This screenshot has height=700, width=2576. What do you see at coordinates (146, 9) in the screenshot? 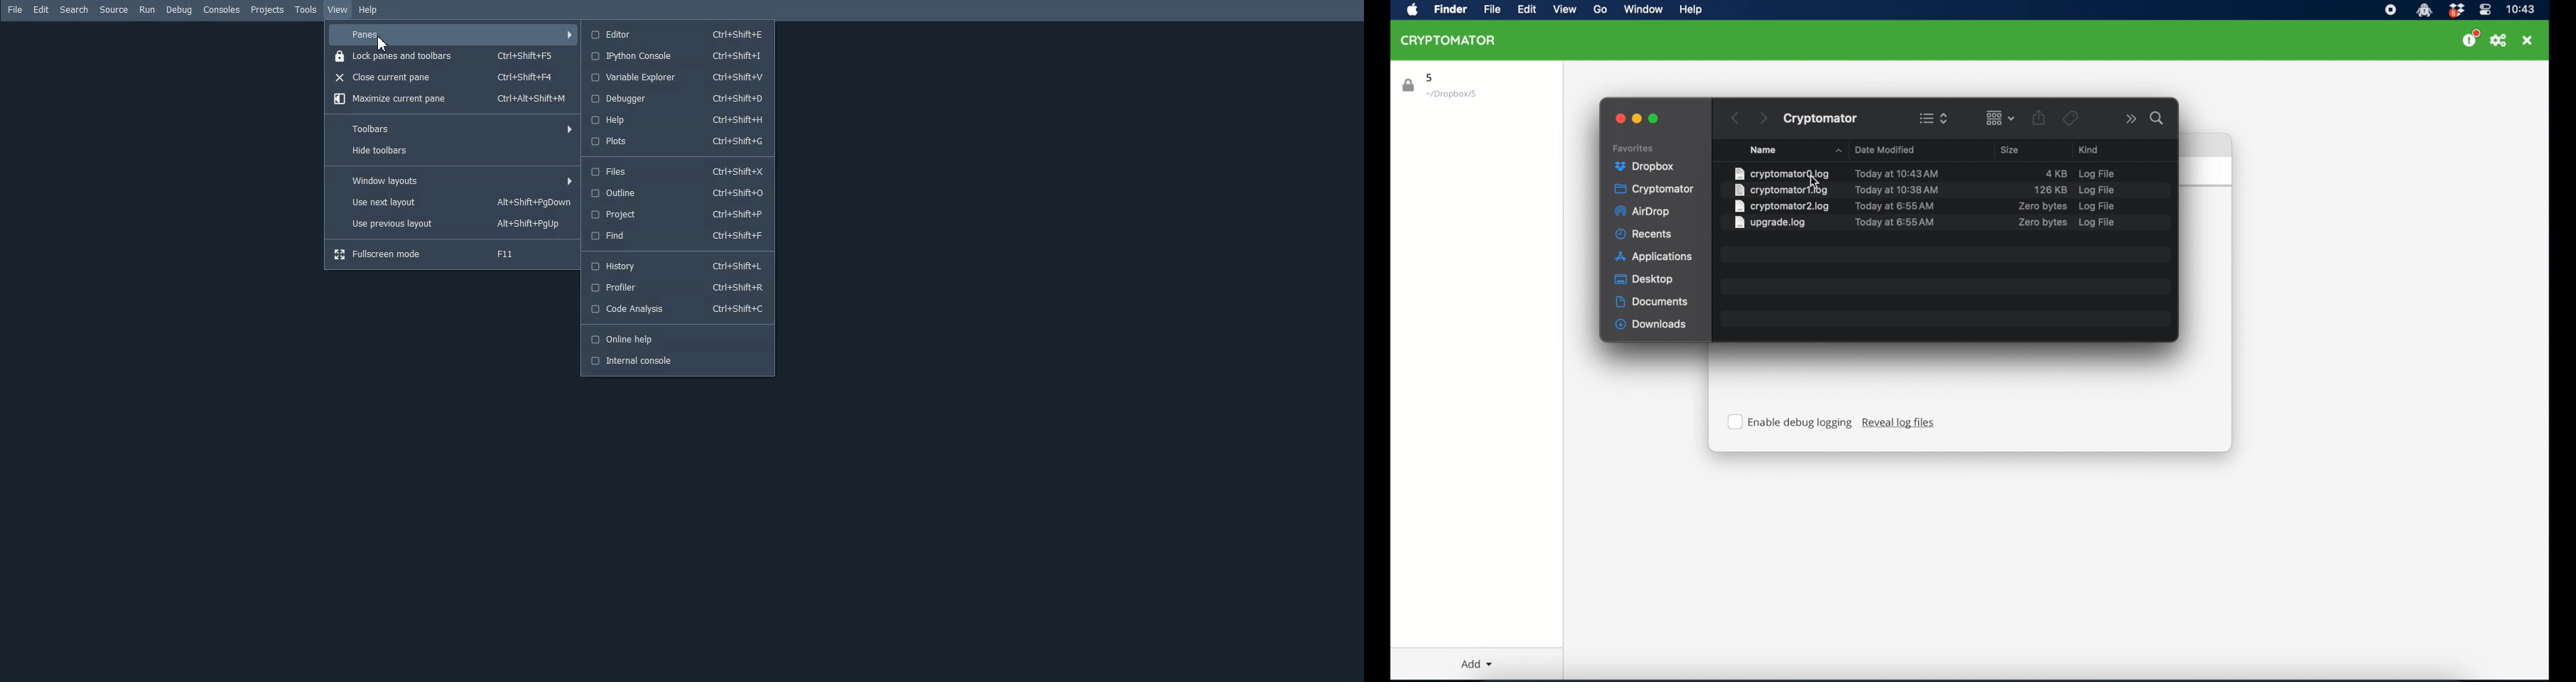
I see `Run` at bounding box center [146, 9].